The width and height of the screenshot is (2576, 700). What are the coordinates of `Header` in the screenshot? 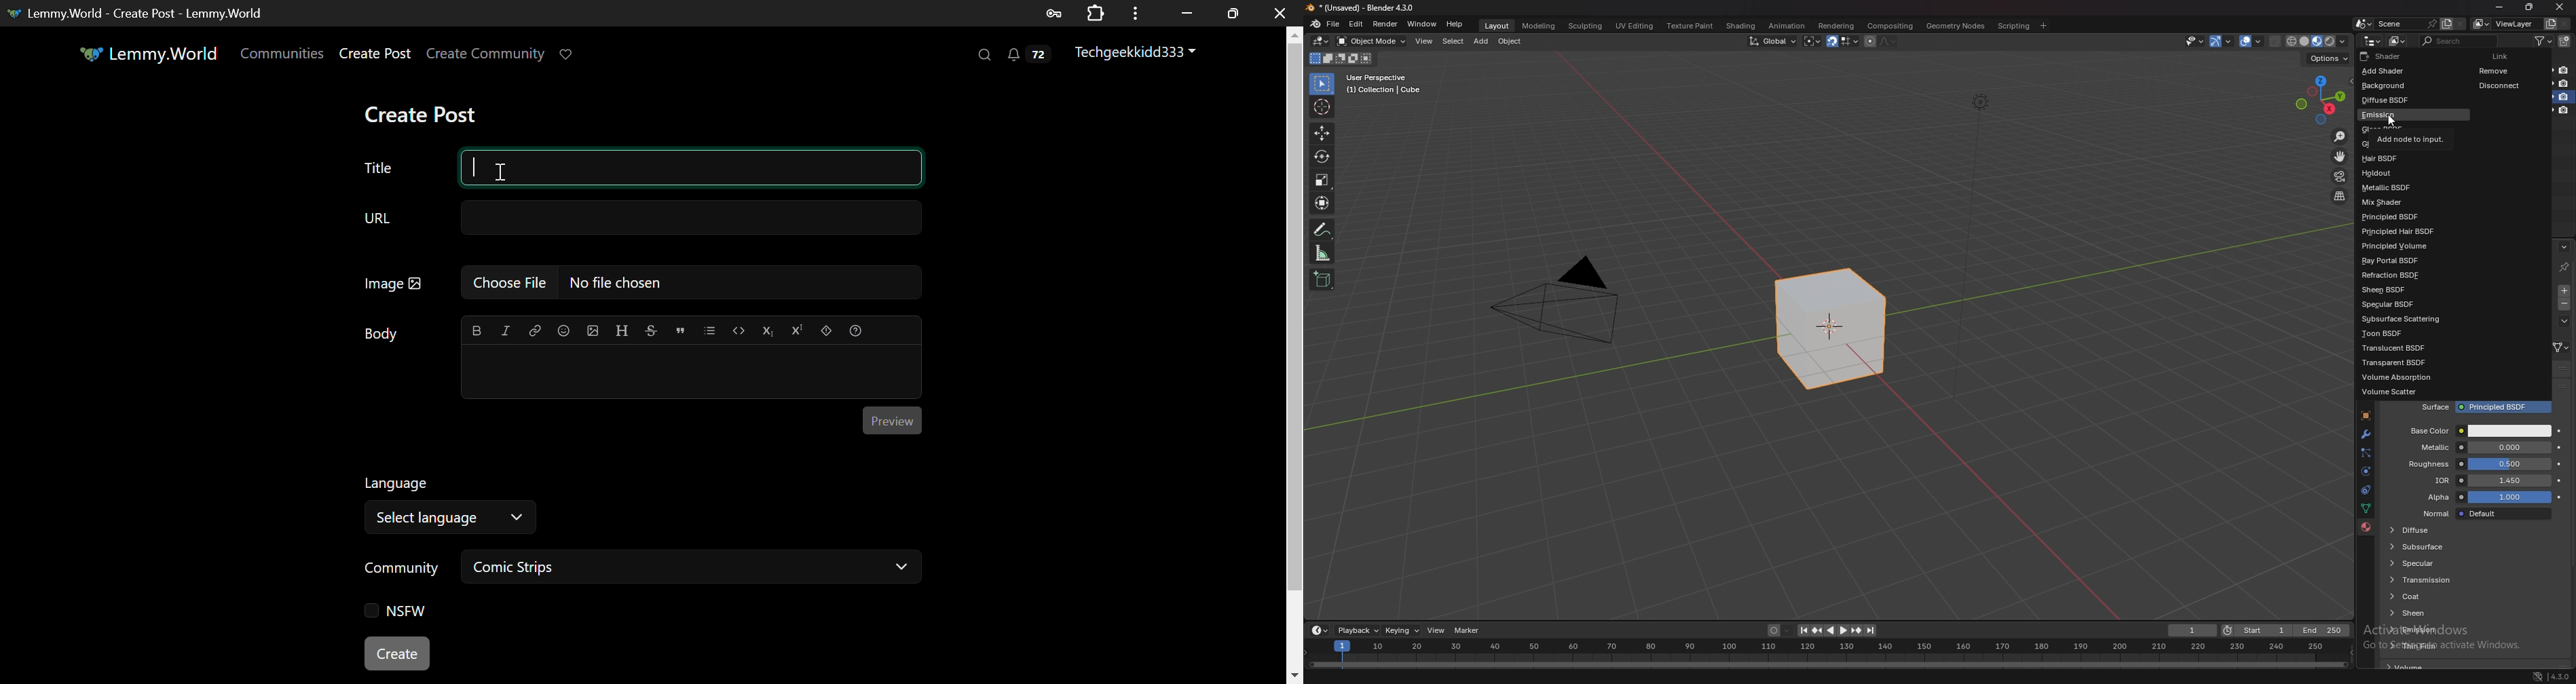 It's located at (622, 330).